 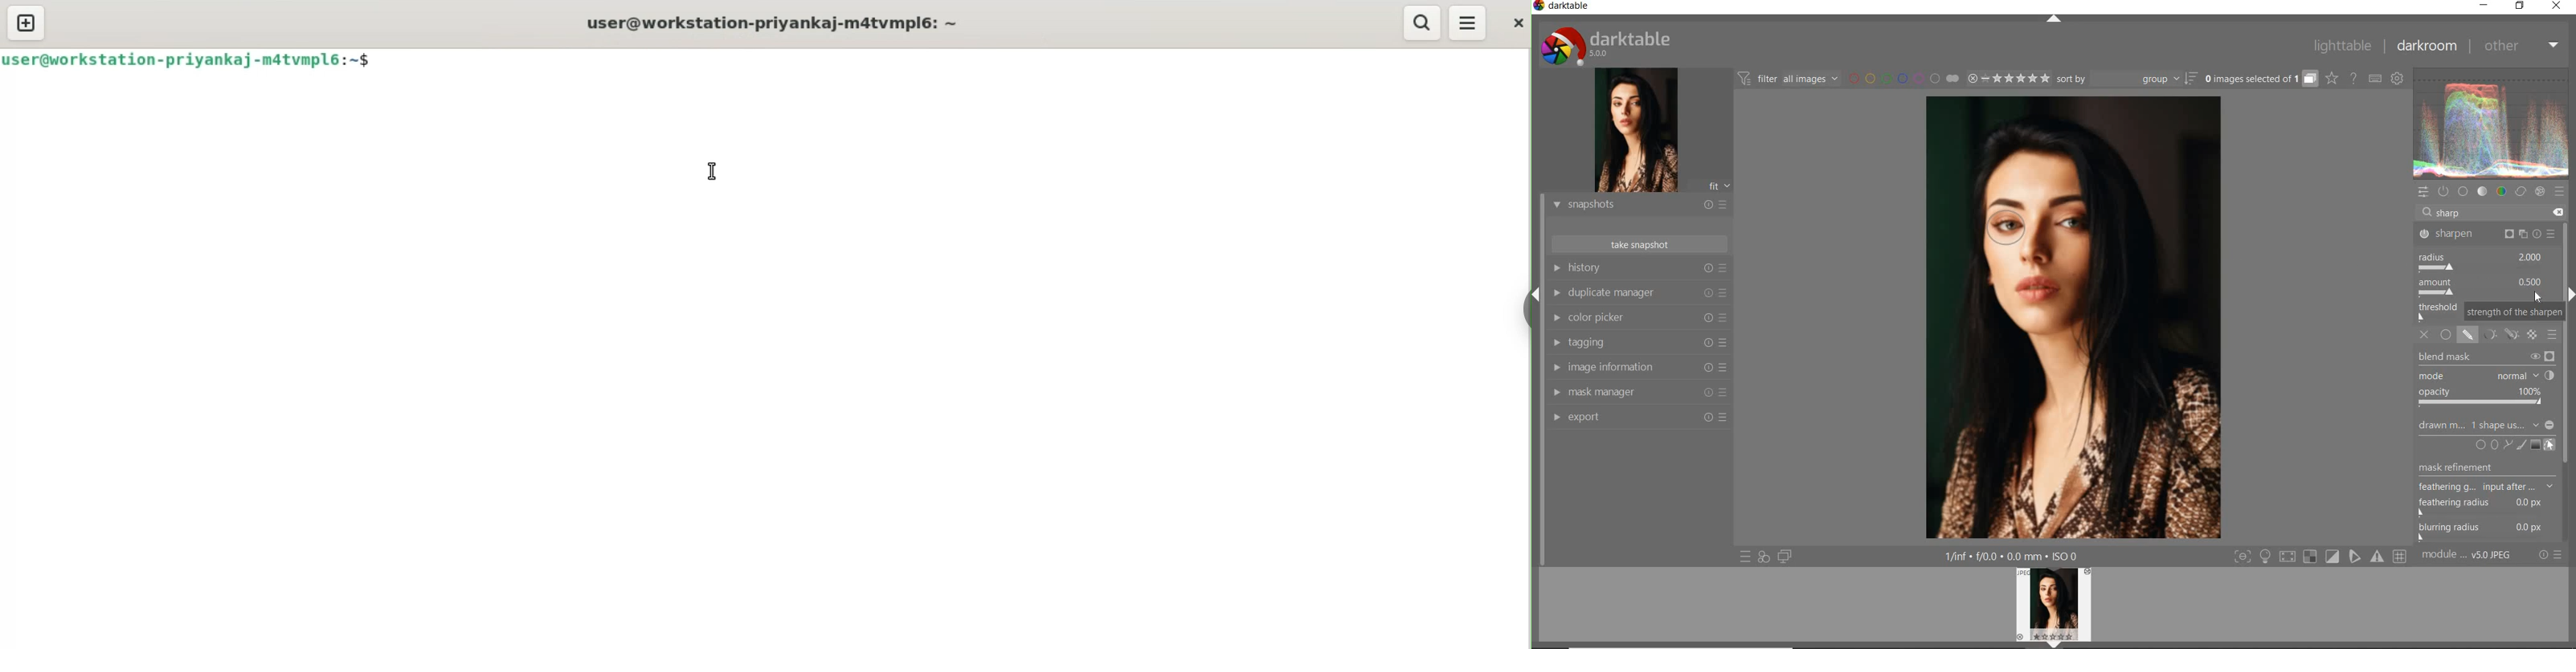 I want to click on filter all images by module order, so click(x=1789, y=80).